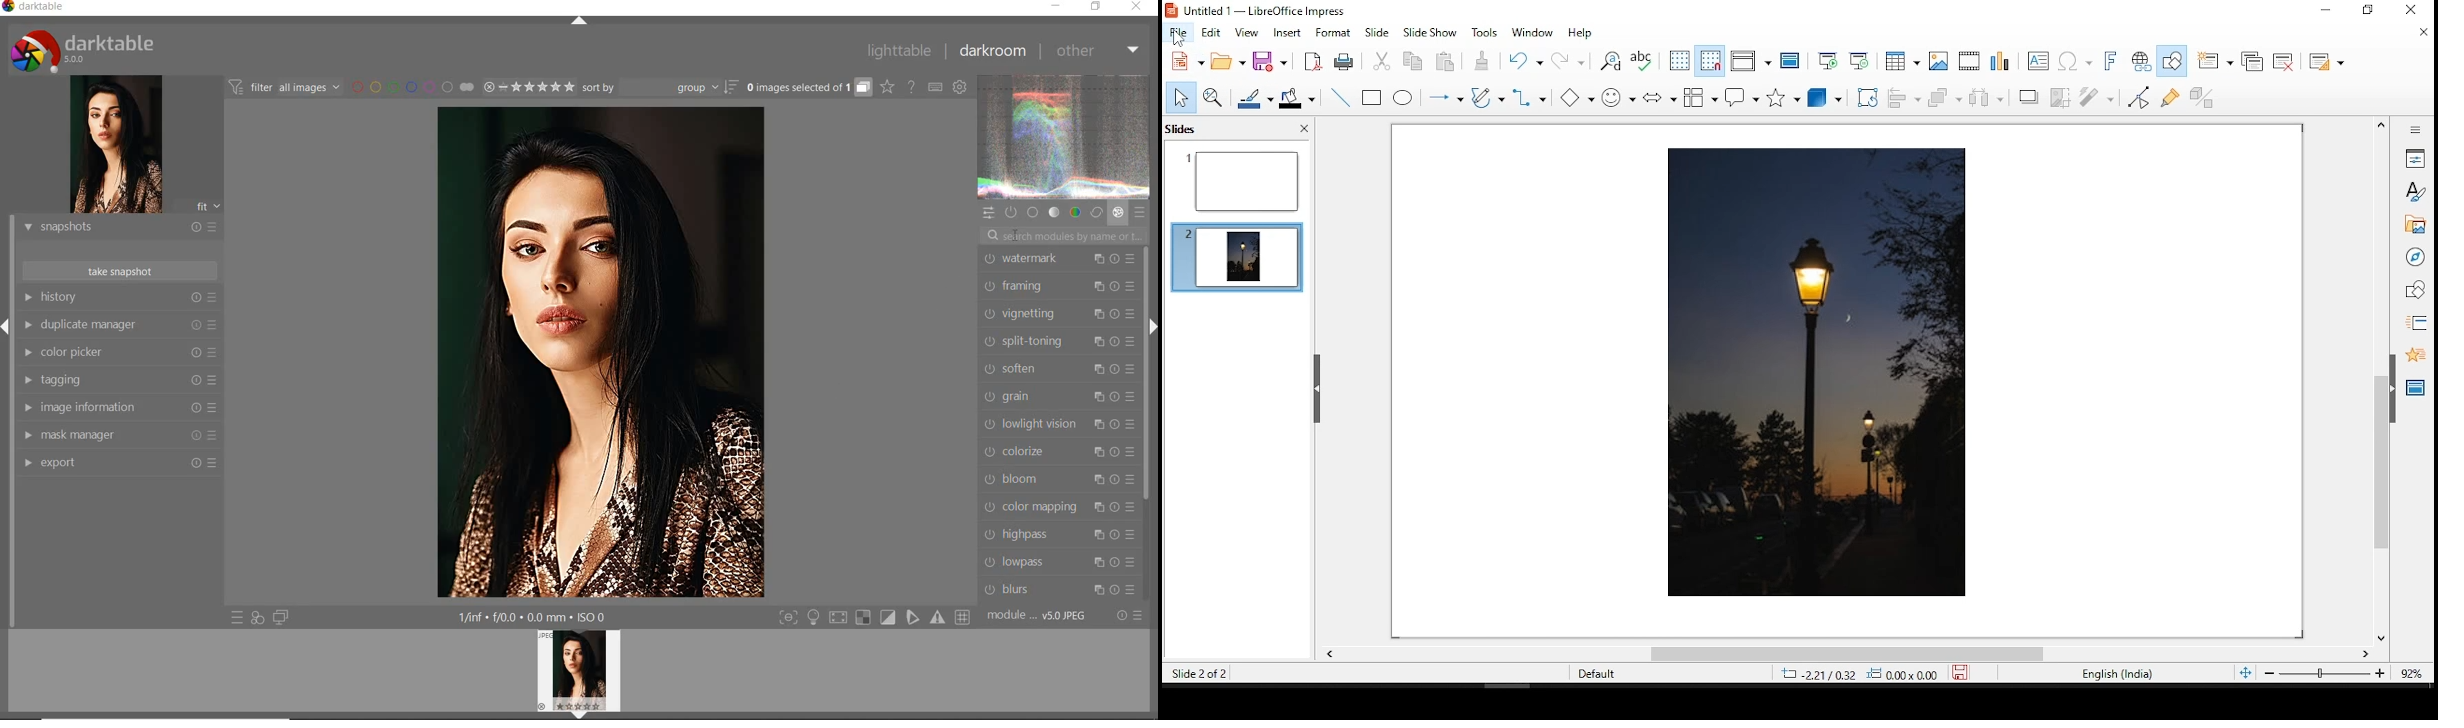 Image resolution: width=2464 pixels, height=728 pixels. I want to click on new, so click(1187, 61).